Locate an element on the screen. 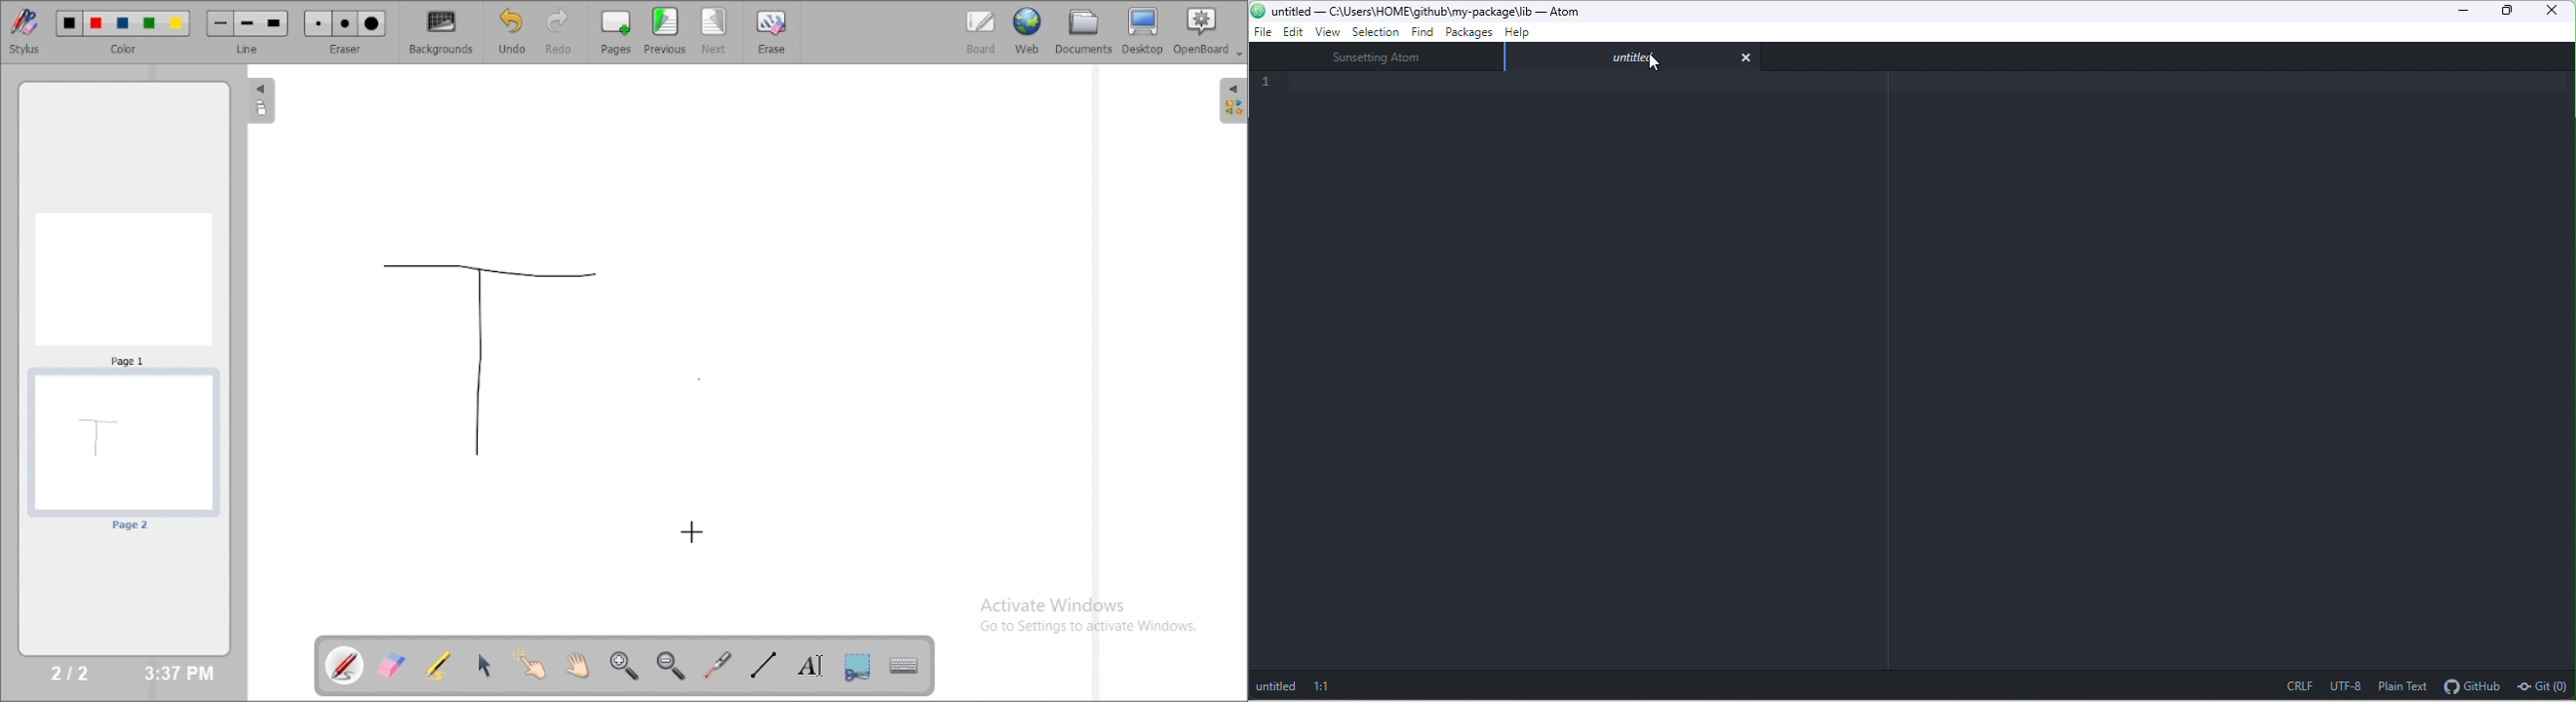 This screenshot has height=728, width=2576. Color 4 is located at coordinates (149, 24).